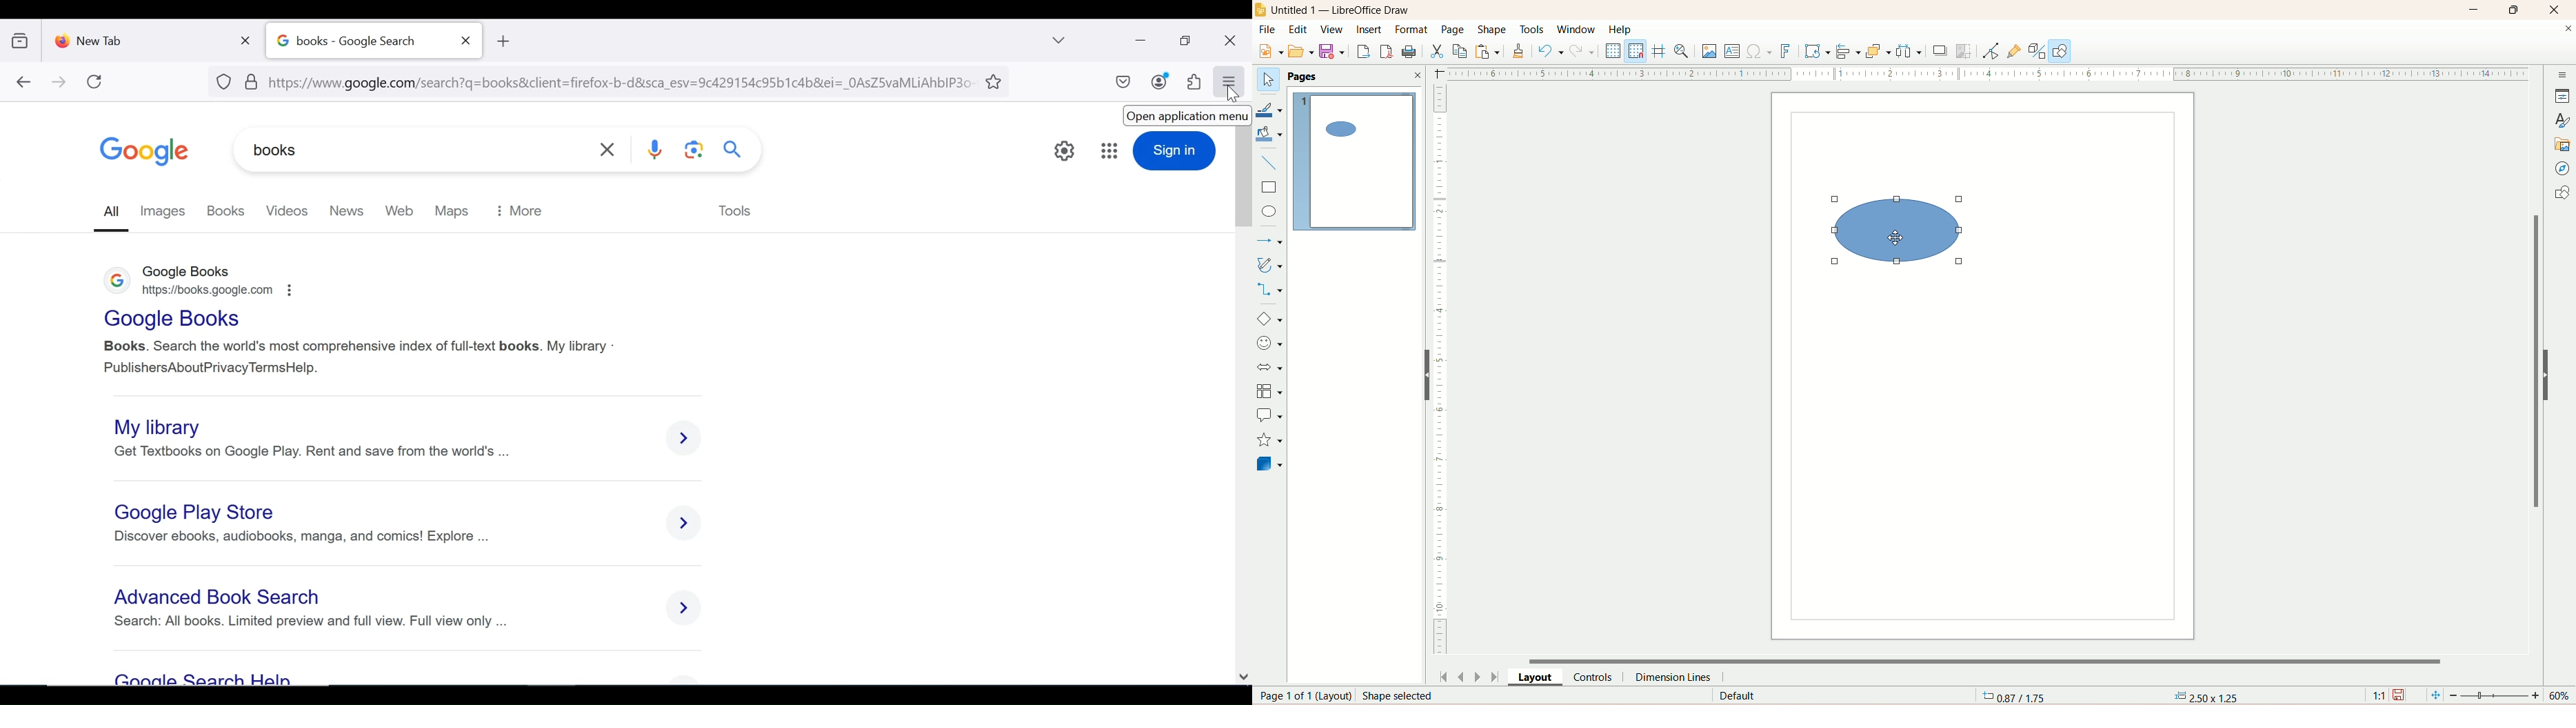  What do you see at coordinates (657, 151) in the screenshot?
I see `voice search` at bounding box center [657, 151].